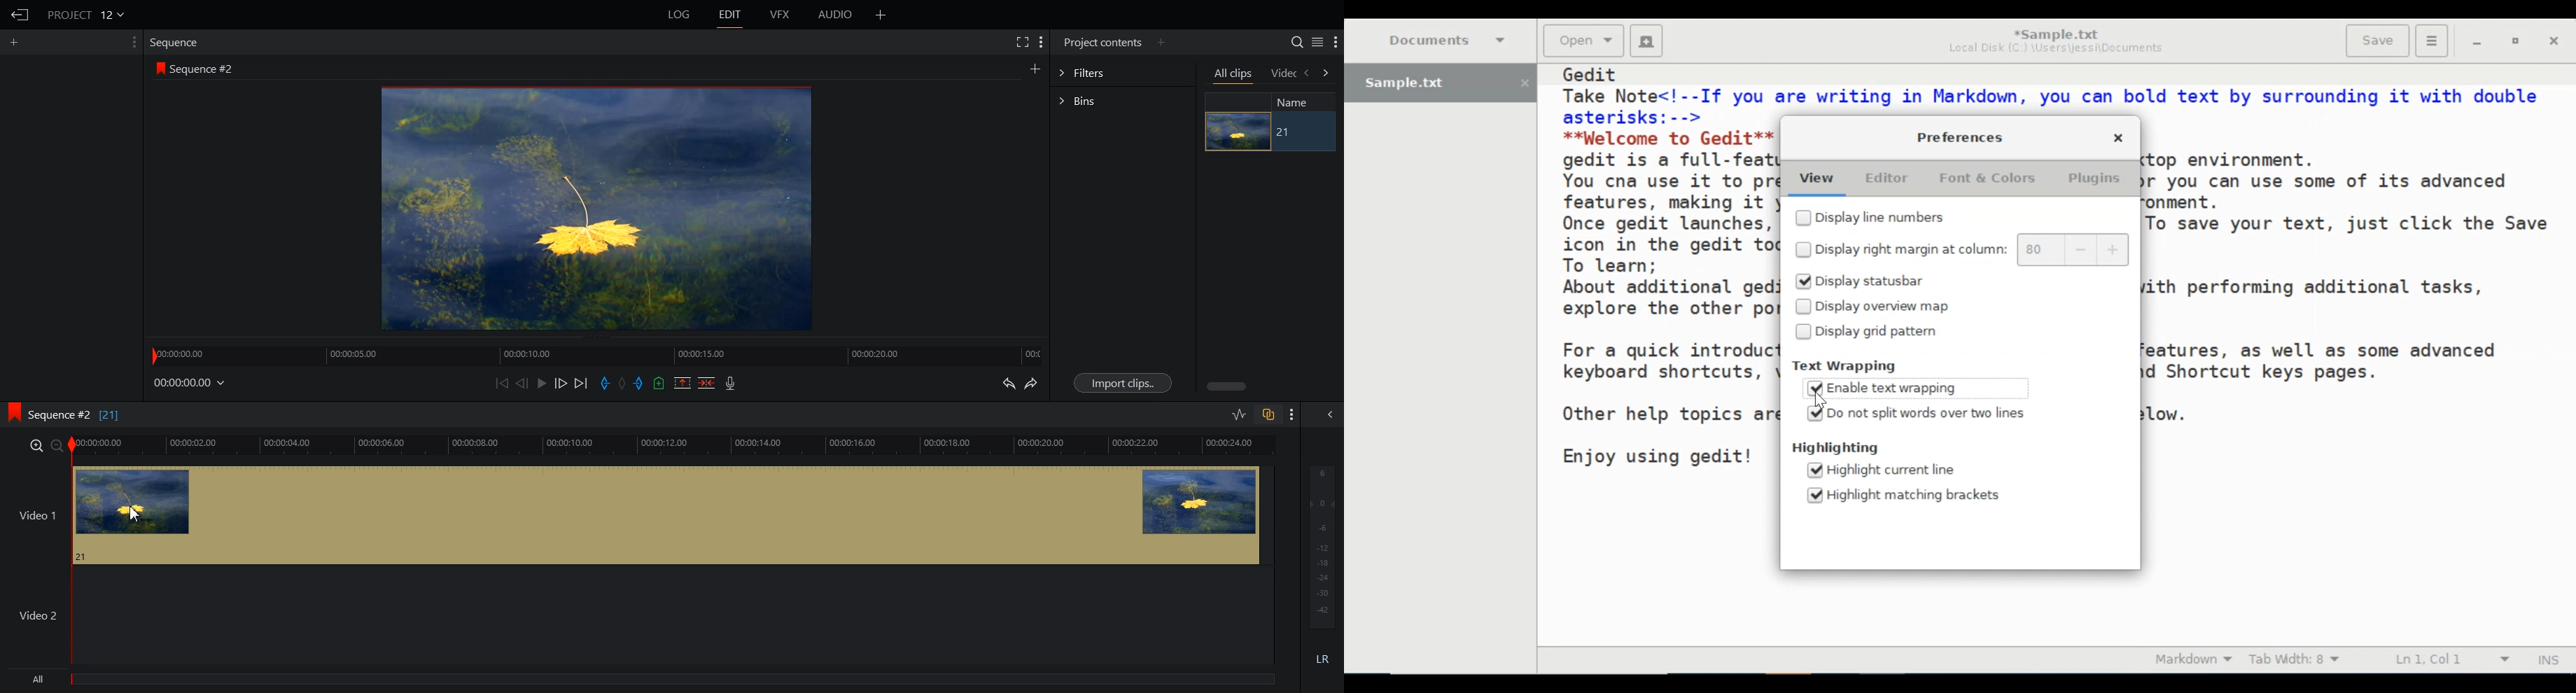 The height and width of the screenshot is (700, 2576). Describe the element at coordinates (1234, 76) in the screenshot. I see `All clips` at that location.